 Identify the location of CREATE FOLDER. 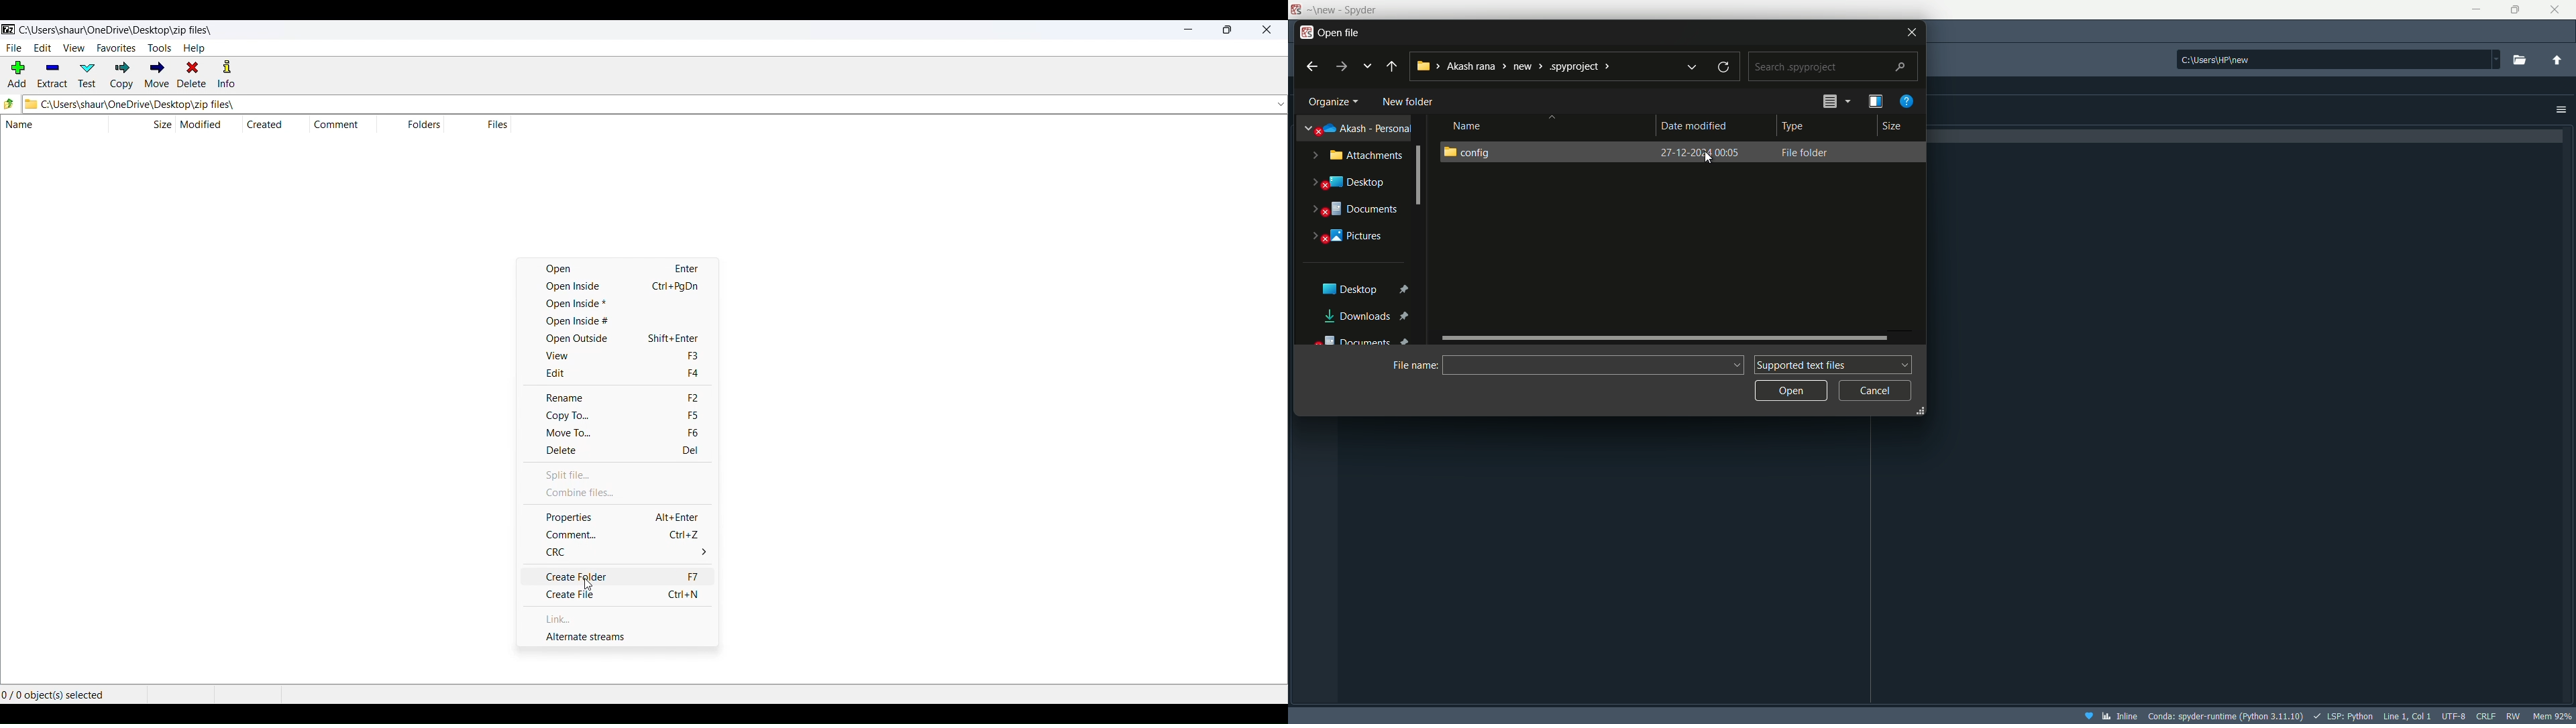
(625, 575).